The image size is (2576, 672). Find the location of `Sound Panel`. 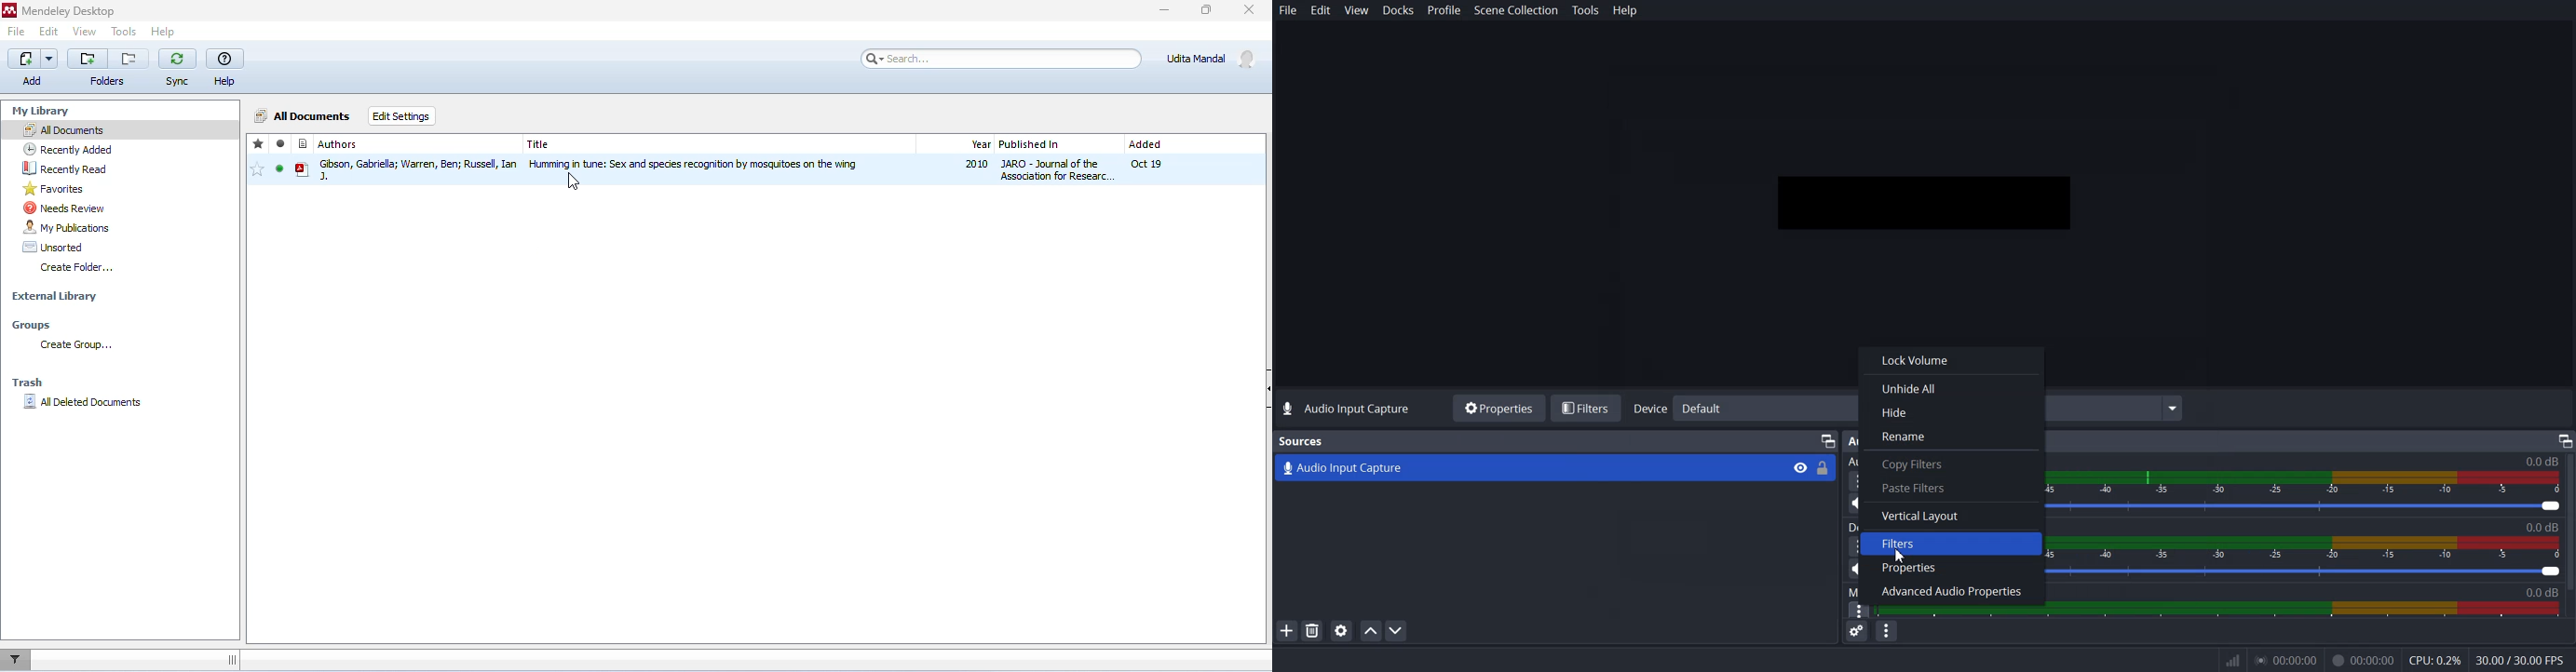

Sound Panel is located at coordinates (2220, 610).